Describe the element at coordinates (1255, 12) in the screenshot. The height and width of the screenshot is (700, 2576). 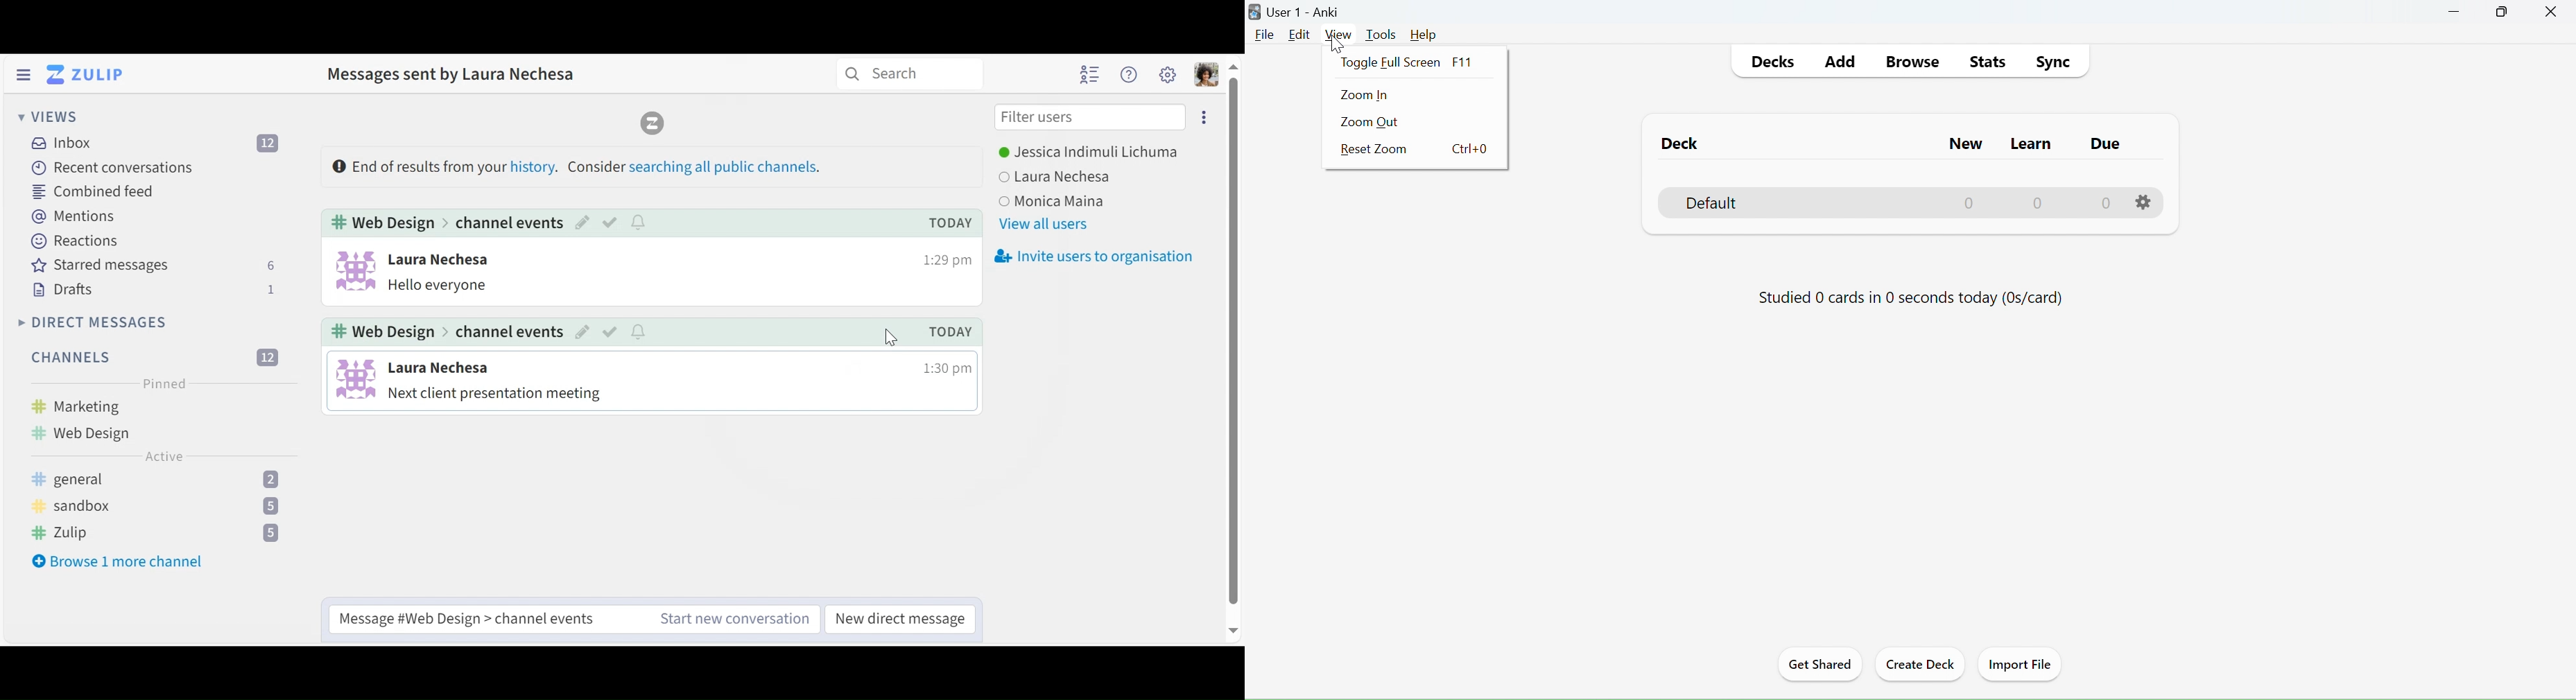
I see `logo` at that location.